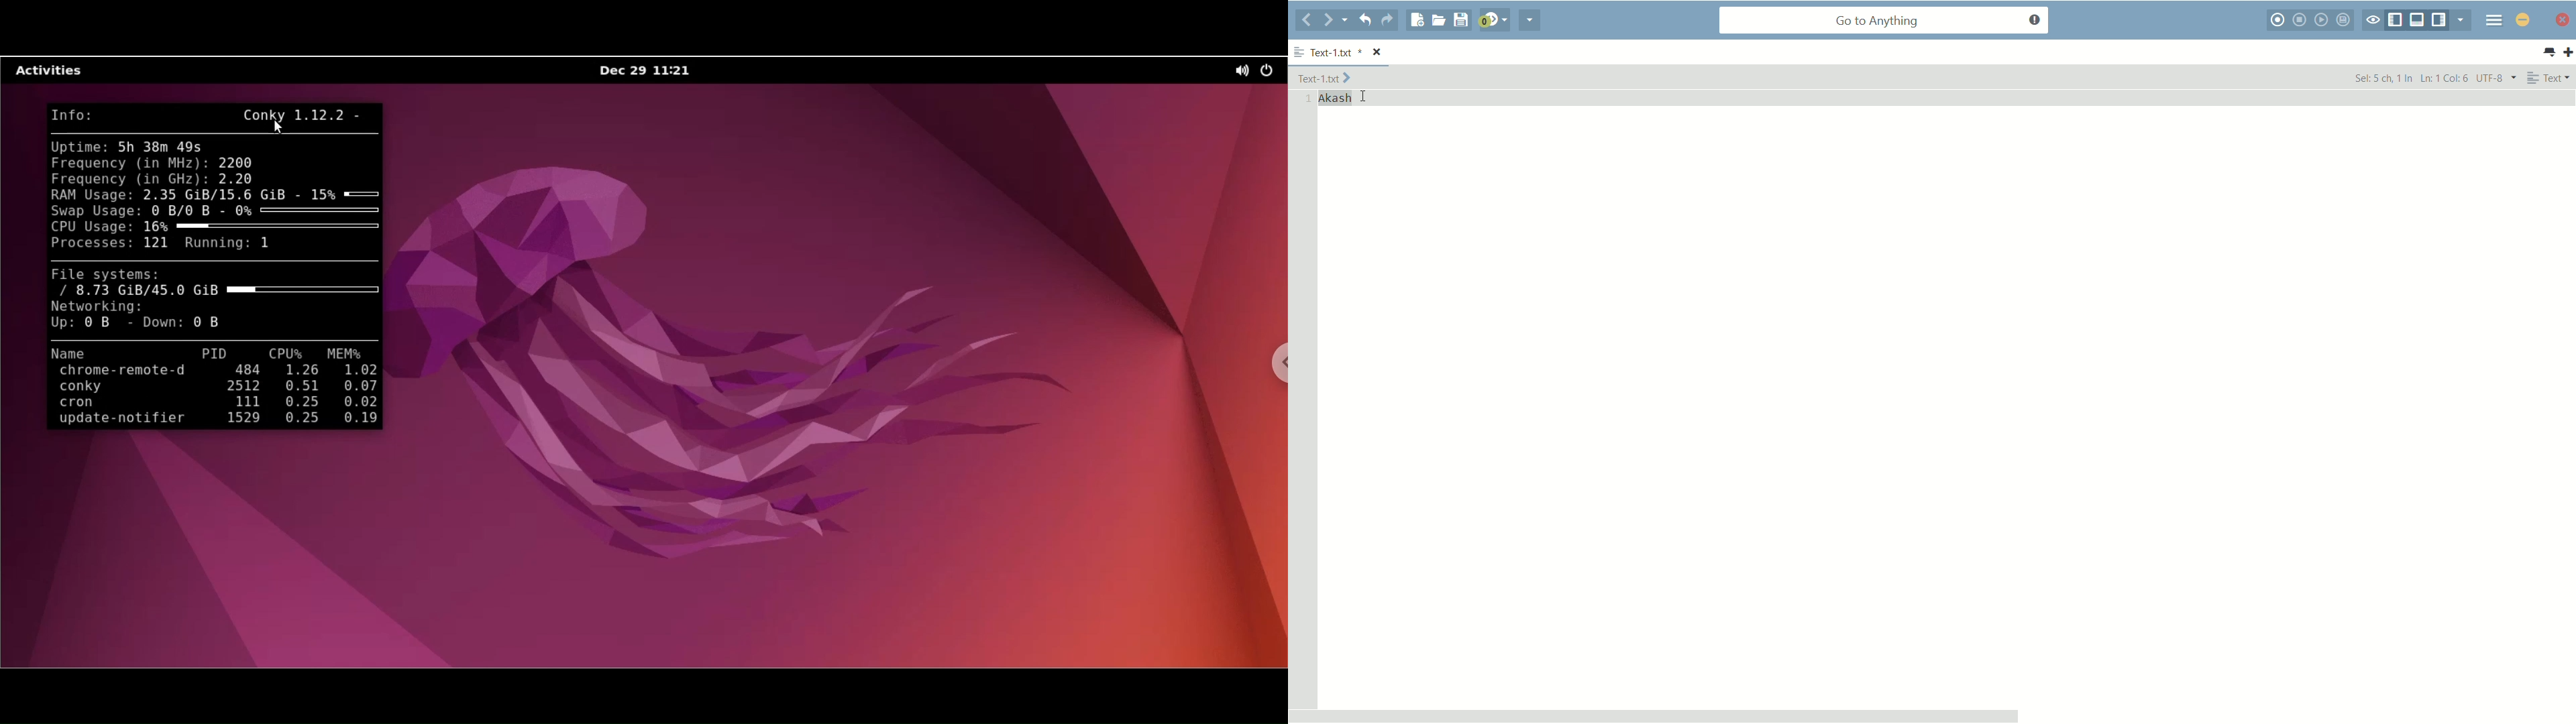  Describe the element at coordinates (240, 419) in the screenshot. I see `1529` at that location.